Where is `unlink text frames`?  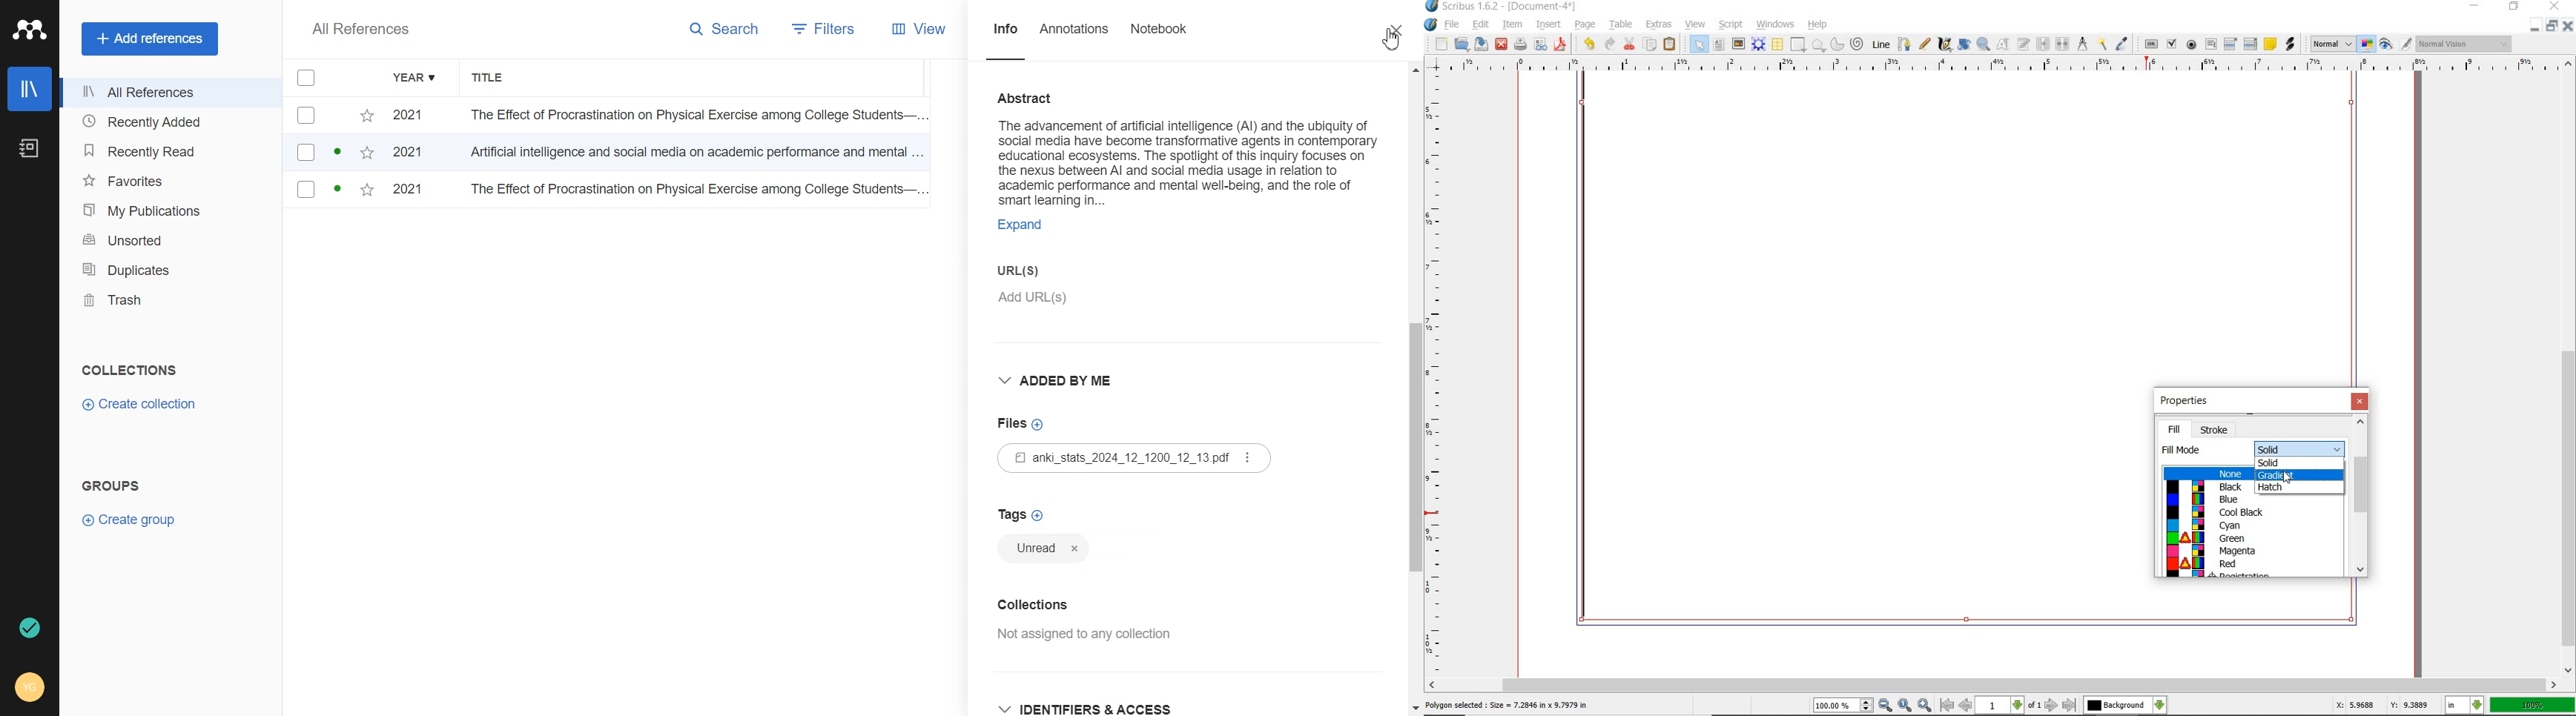
unlink text frames is located at coordinates (2061, 43).